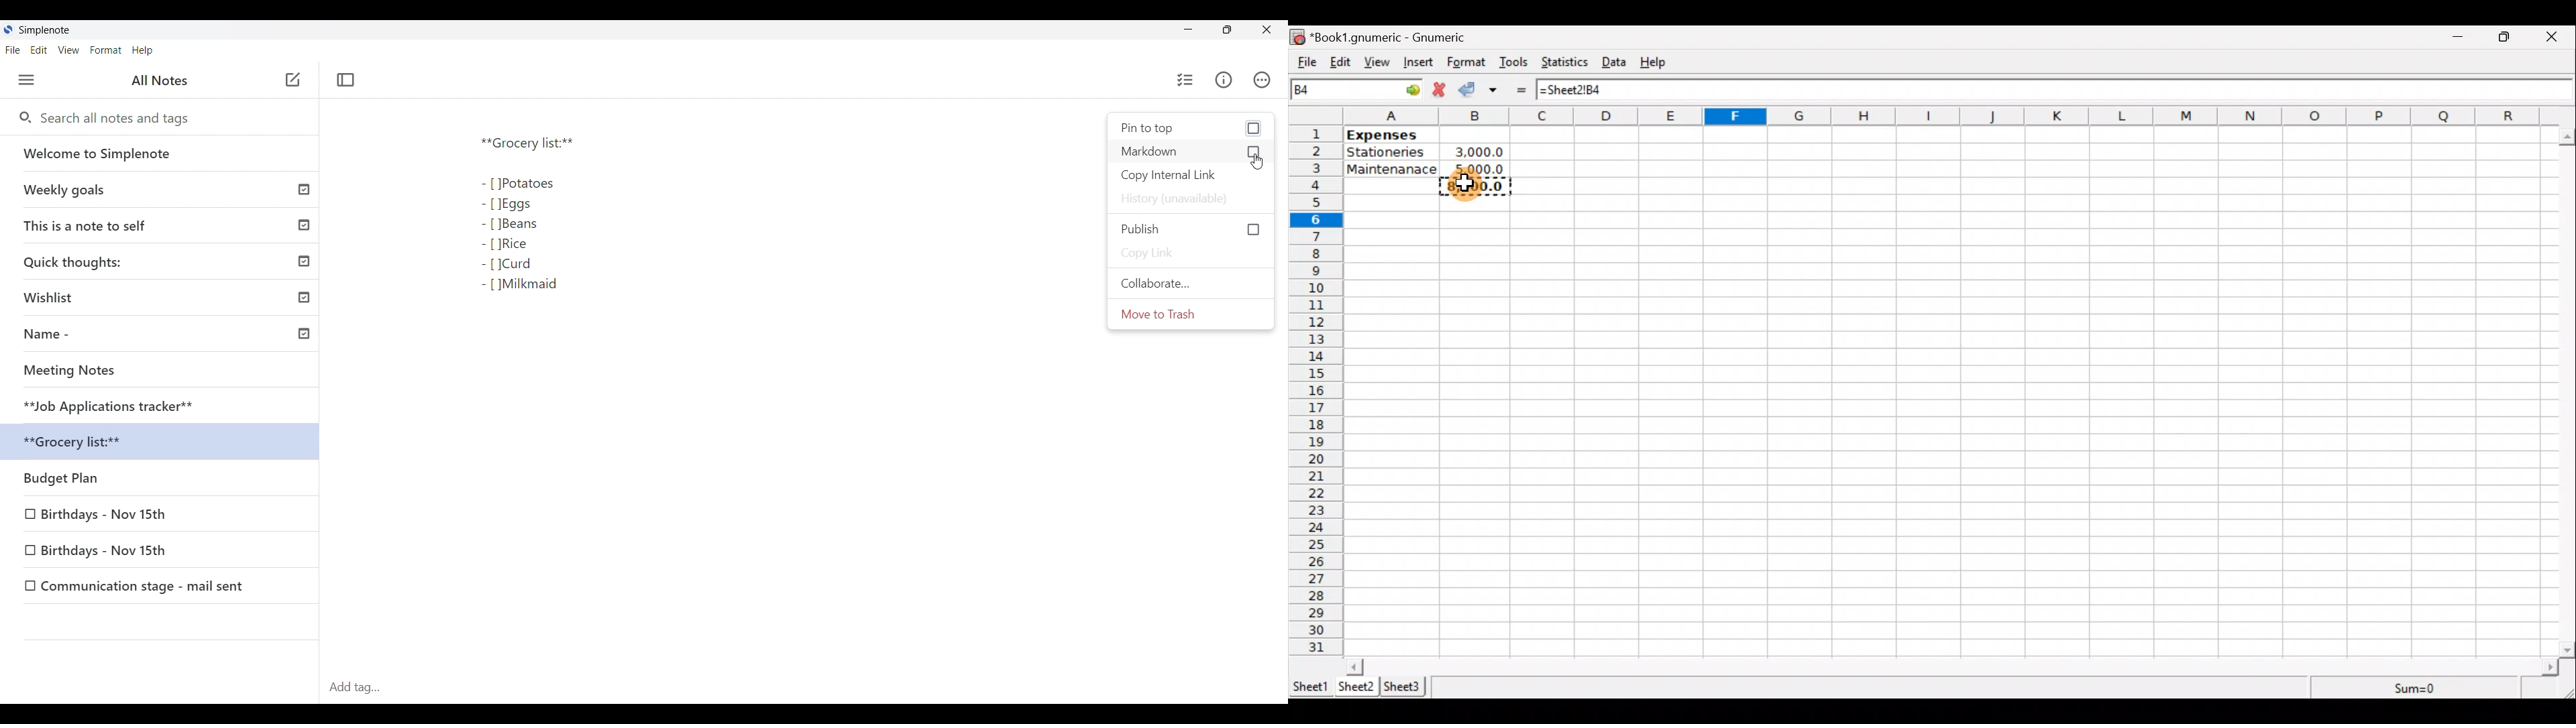  What do you see at coordinates (1477, 170) in the screenshot?
I see `5000` at bounding box center [1477, 170].